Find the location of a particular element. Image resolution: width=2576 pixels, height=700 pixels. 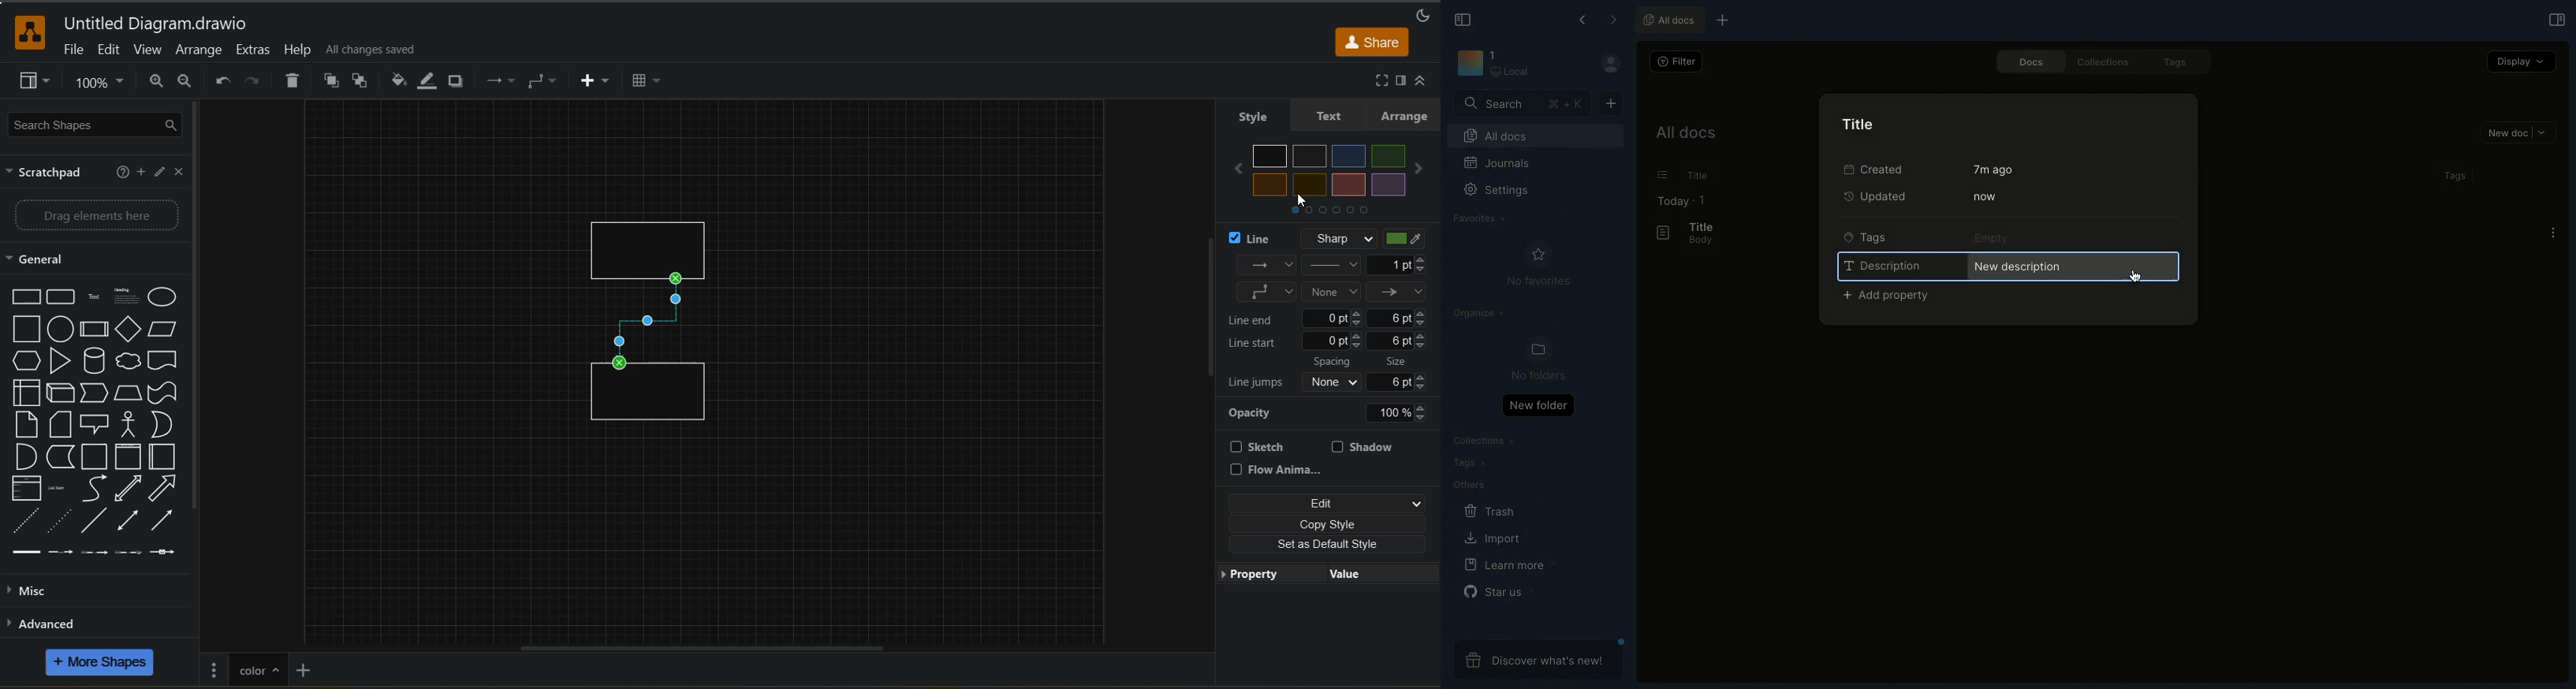

Vertical Container is located at coordinates (131, 457).